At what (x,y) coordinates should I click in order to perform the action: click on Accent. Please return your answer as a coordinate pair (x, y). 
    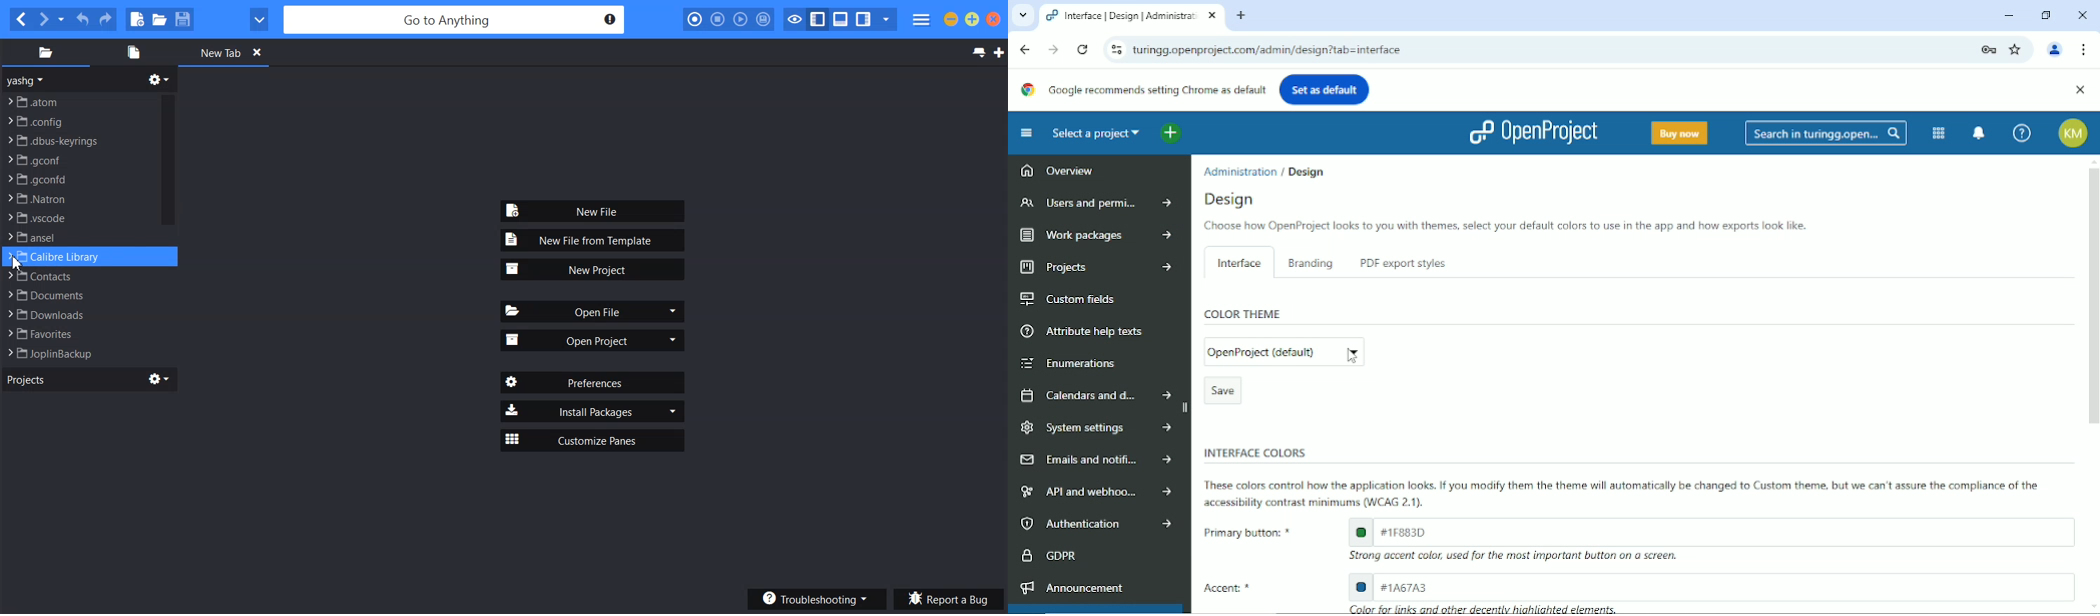
    Looking at the image, I should click on (1233, 589).